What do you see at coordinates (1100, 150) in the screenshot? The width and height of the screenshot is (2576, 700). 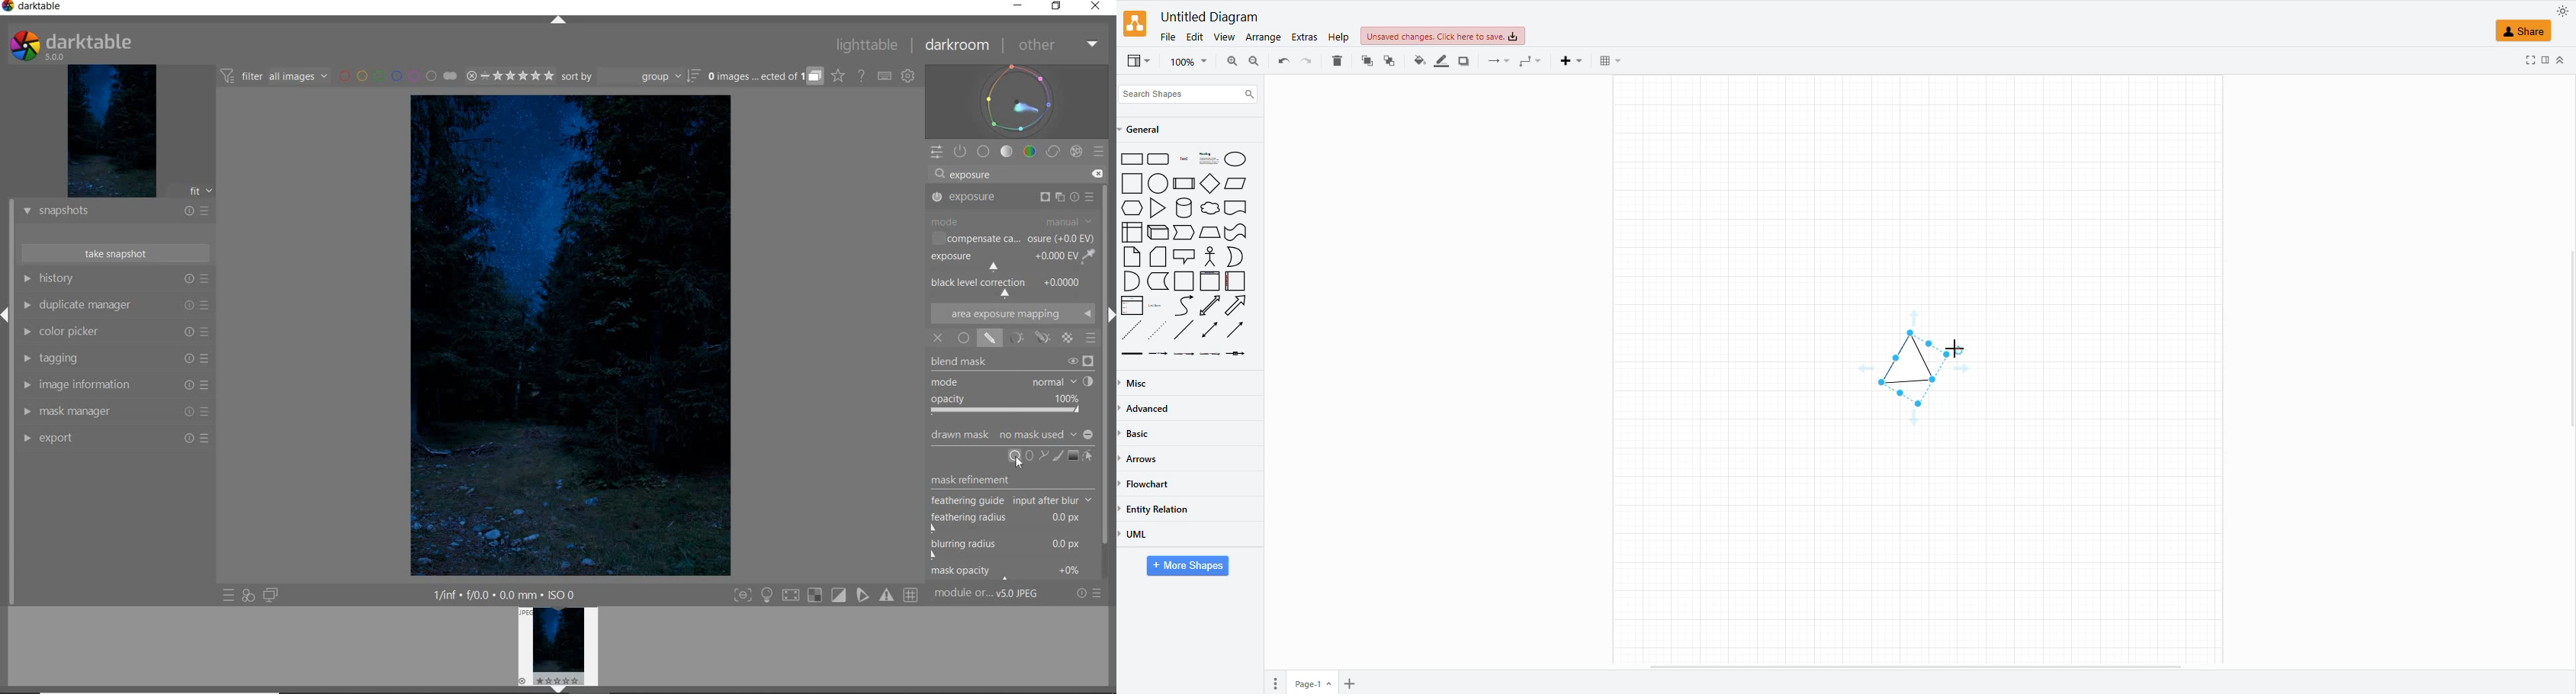 I see `PRESETS` at bounding box center [1100, 150].